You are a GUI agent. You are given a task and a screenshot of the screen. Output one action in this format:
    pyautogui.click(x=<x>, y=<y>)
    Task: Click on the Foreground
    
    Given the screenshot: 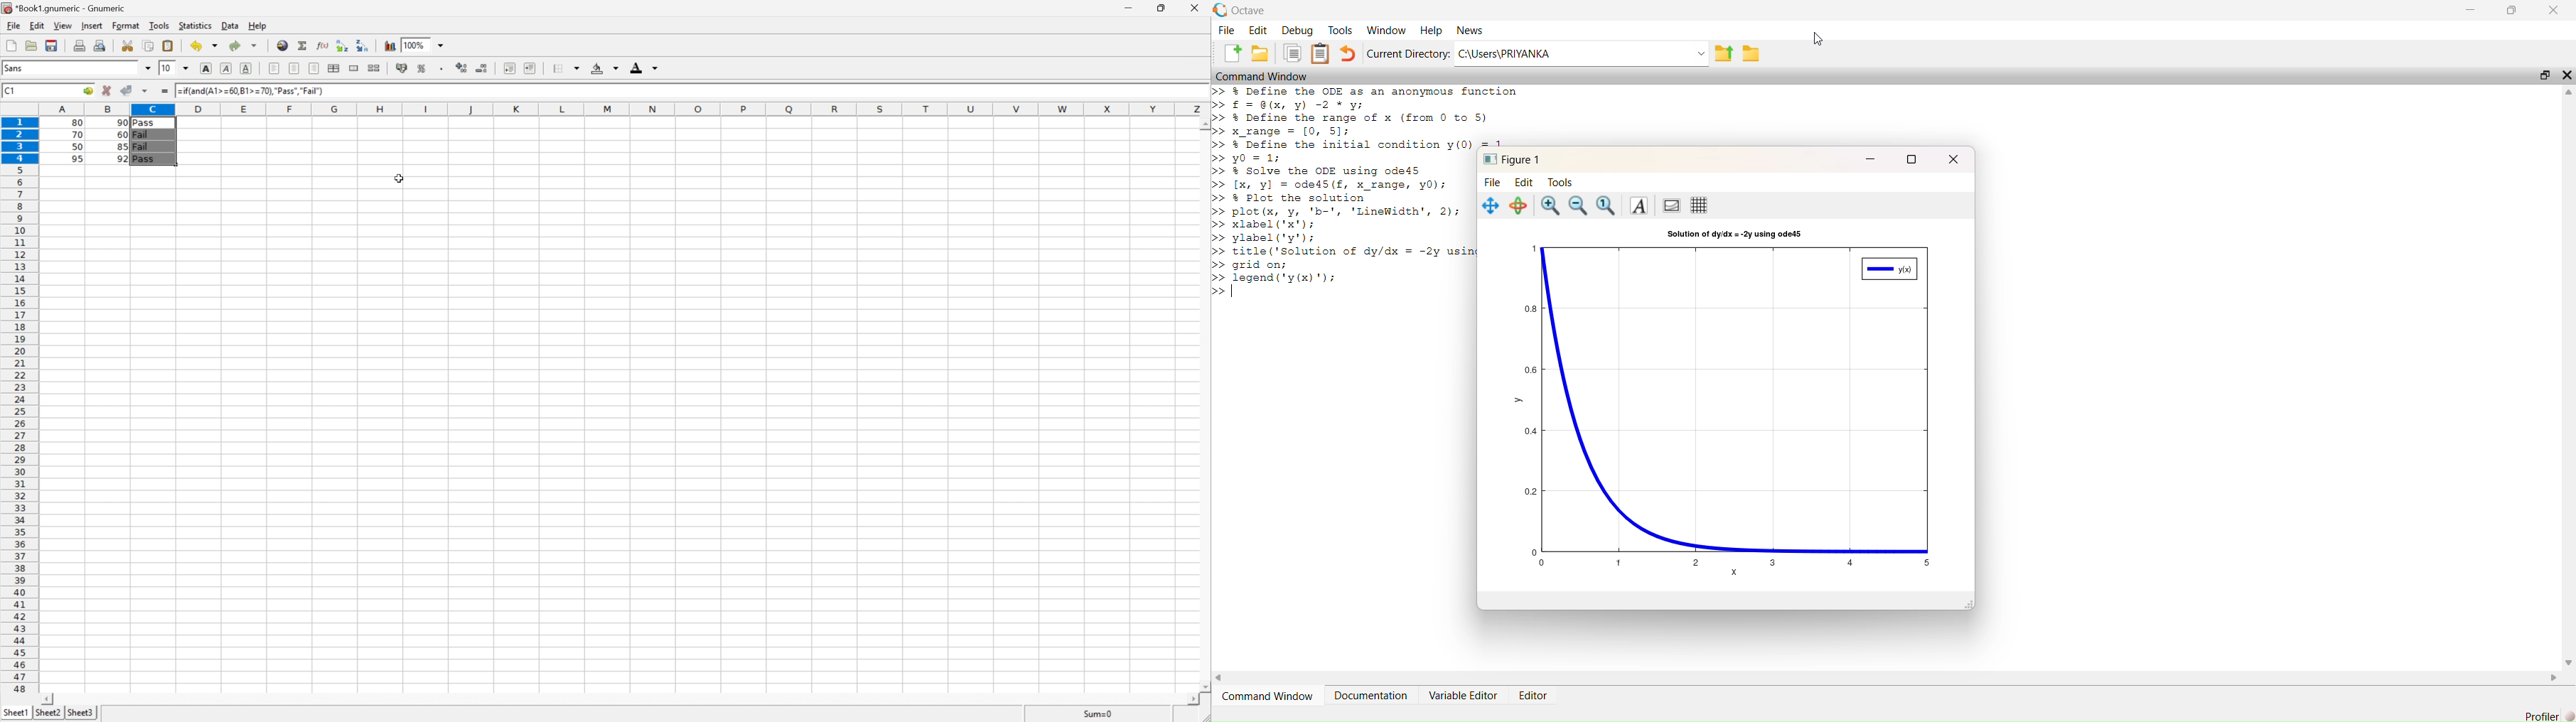 What is the action you would take?
    pyautogui.click(x=644, y=65)
    